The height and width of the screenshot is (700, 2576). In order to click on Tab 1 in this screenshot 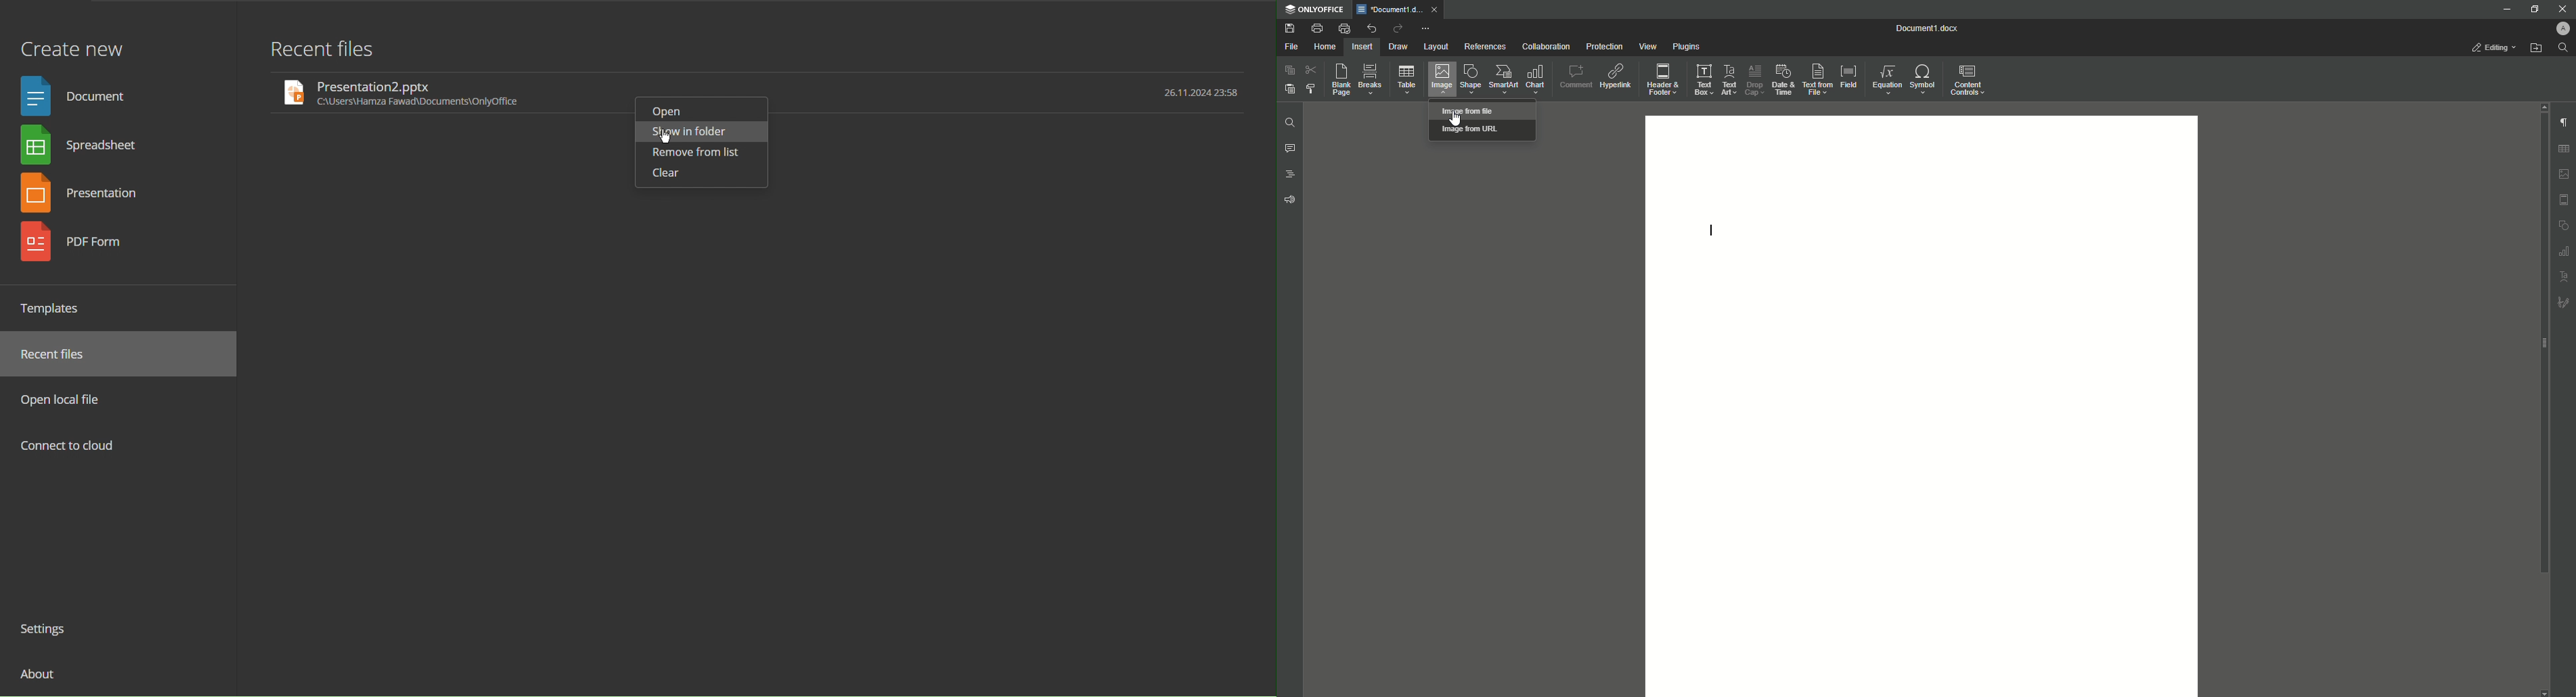, I will do `click(1402, 9)`.